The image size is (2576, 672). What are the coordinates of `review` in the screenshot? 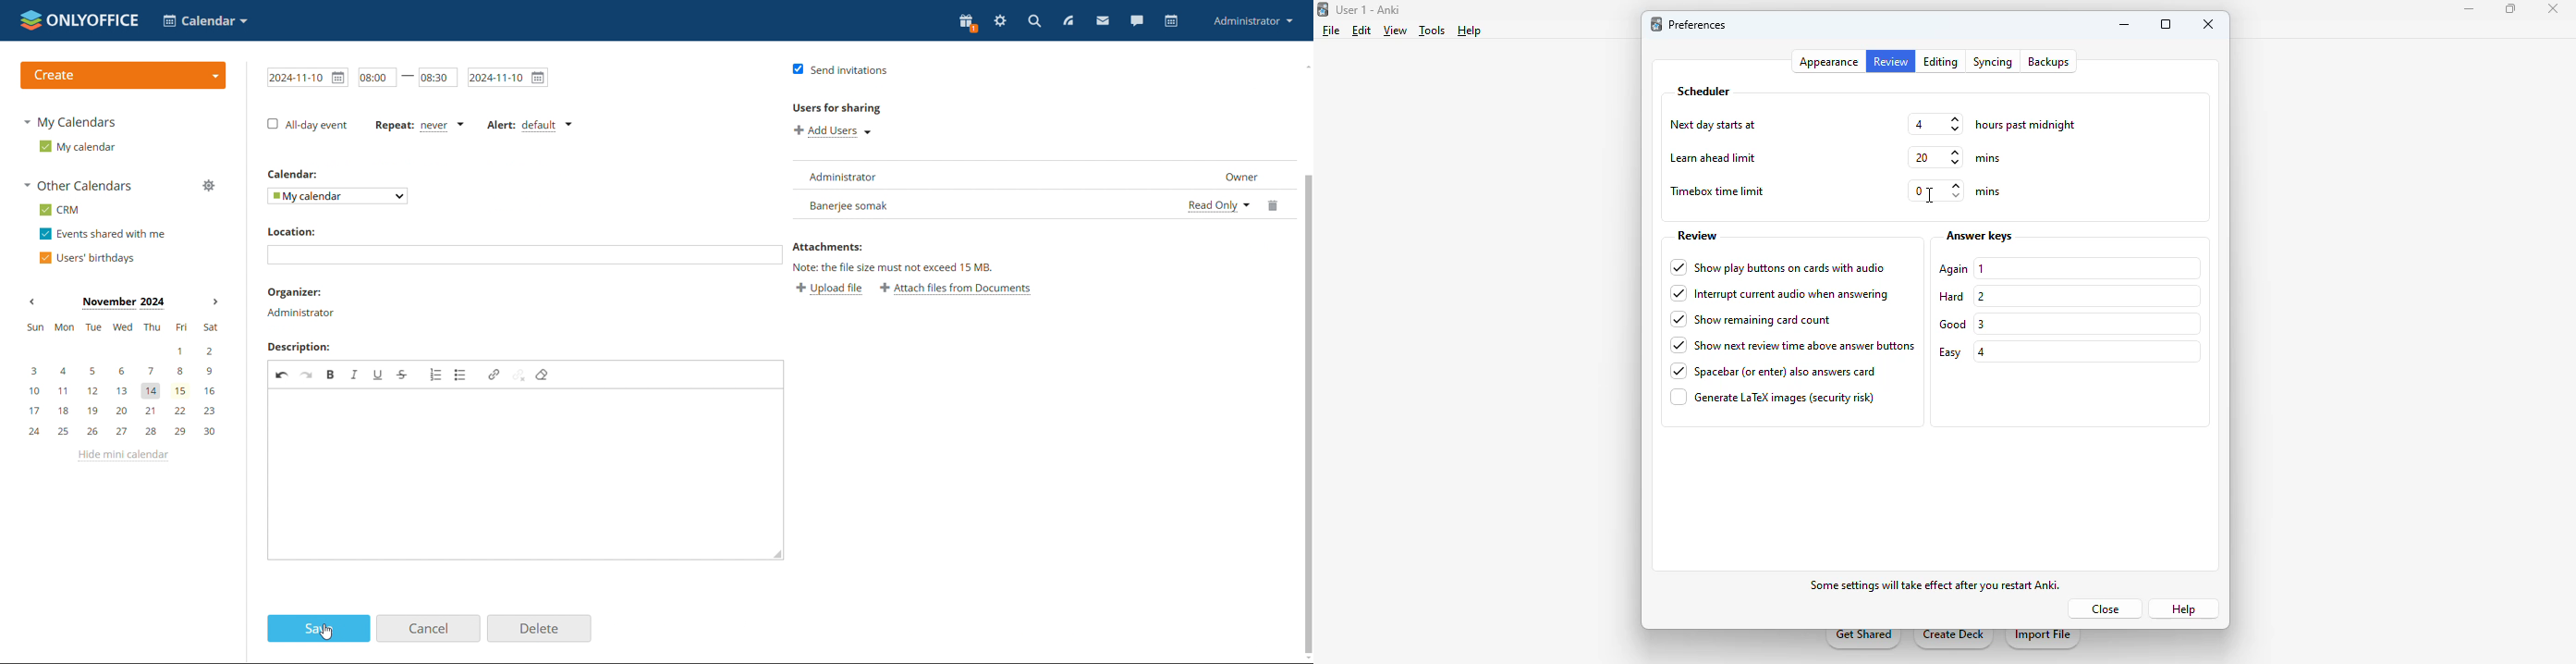 It's located at (1892, 62).